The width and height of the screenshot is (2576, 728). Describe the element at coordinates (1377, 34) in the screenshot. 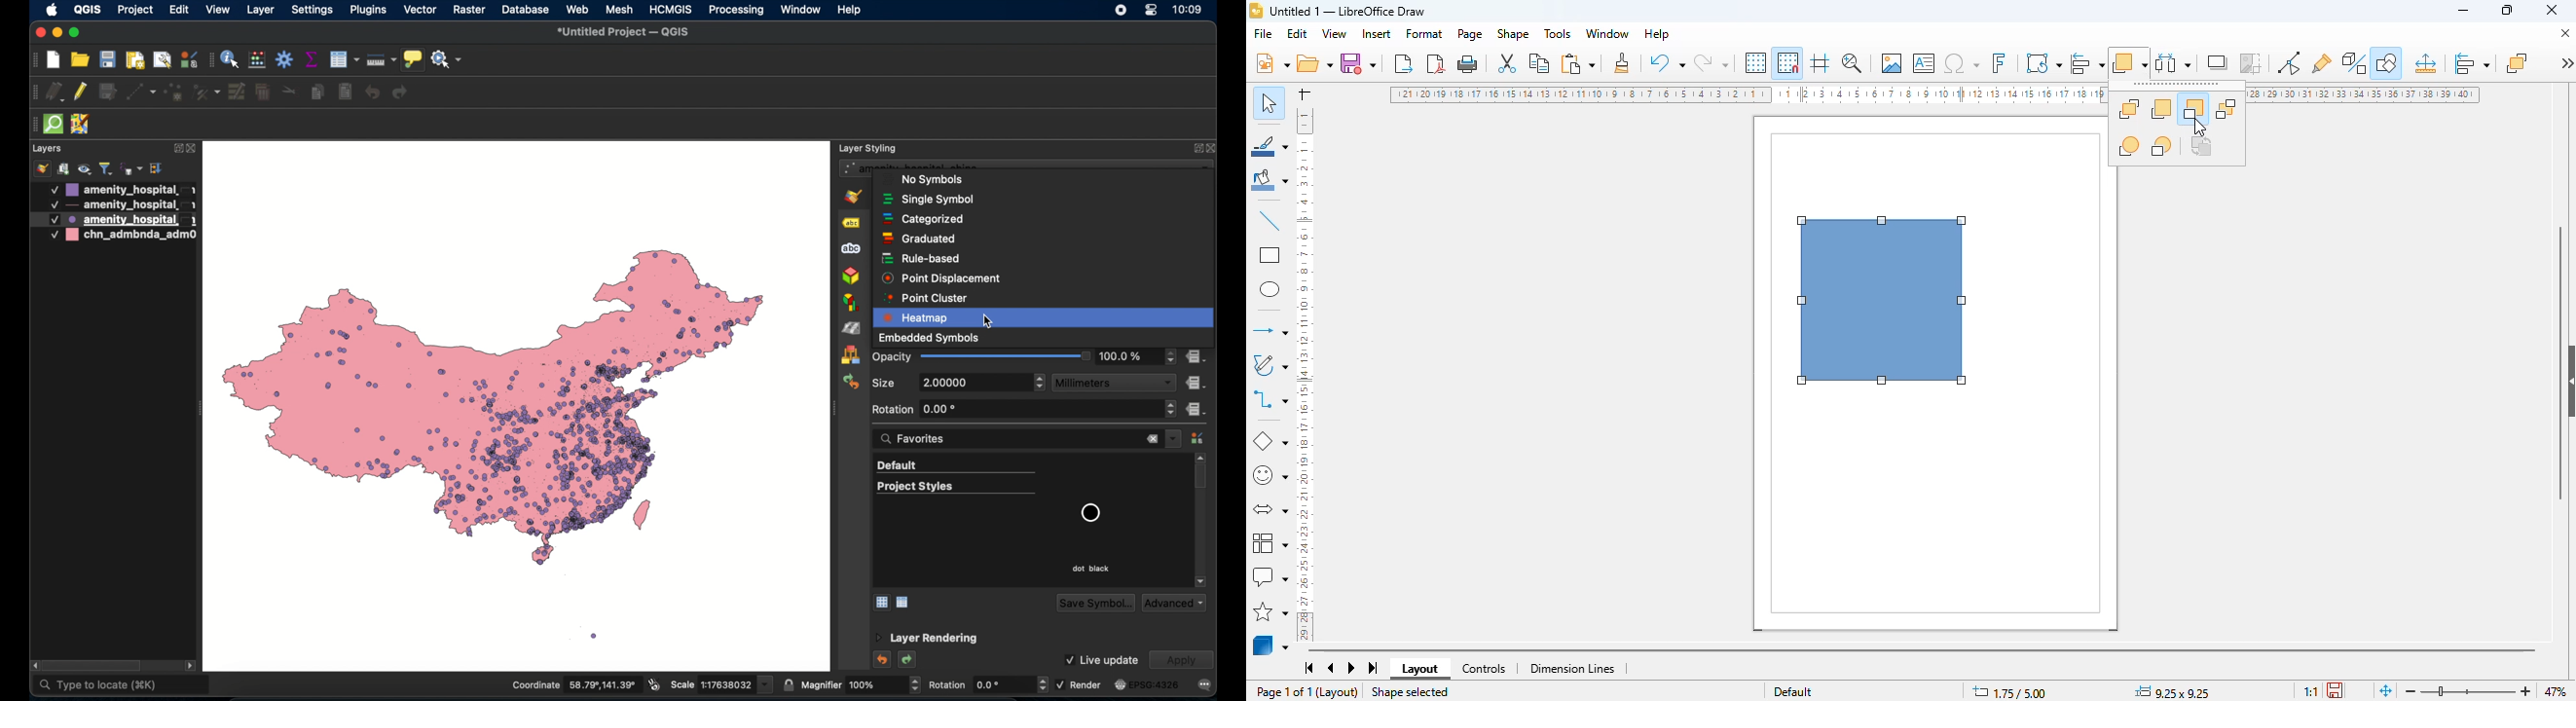

I see `insert` at that location.